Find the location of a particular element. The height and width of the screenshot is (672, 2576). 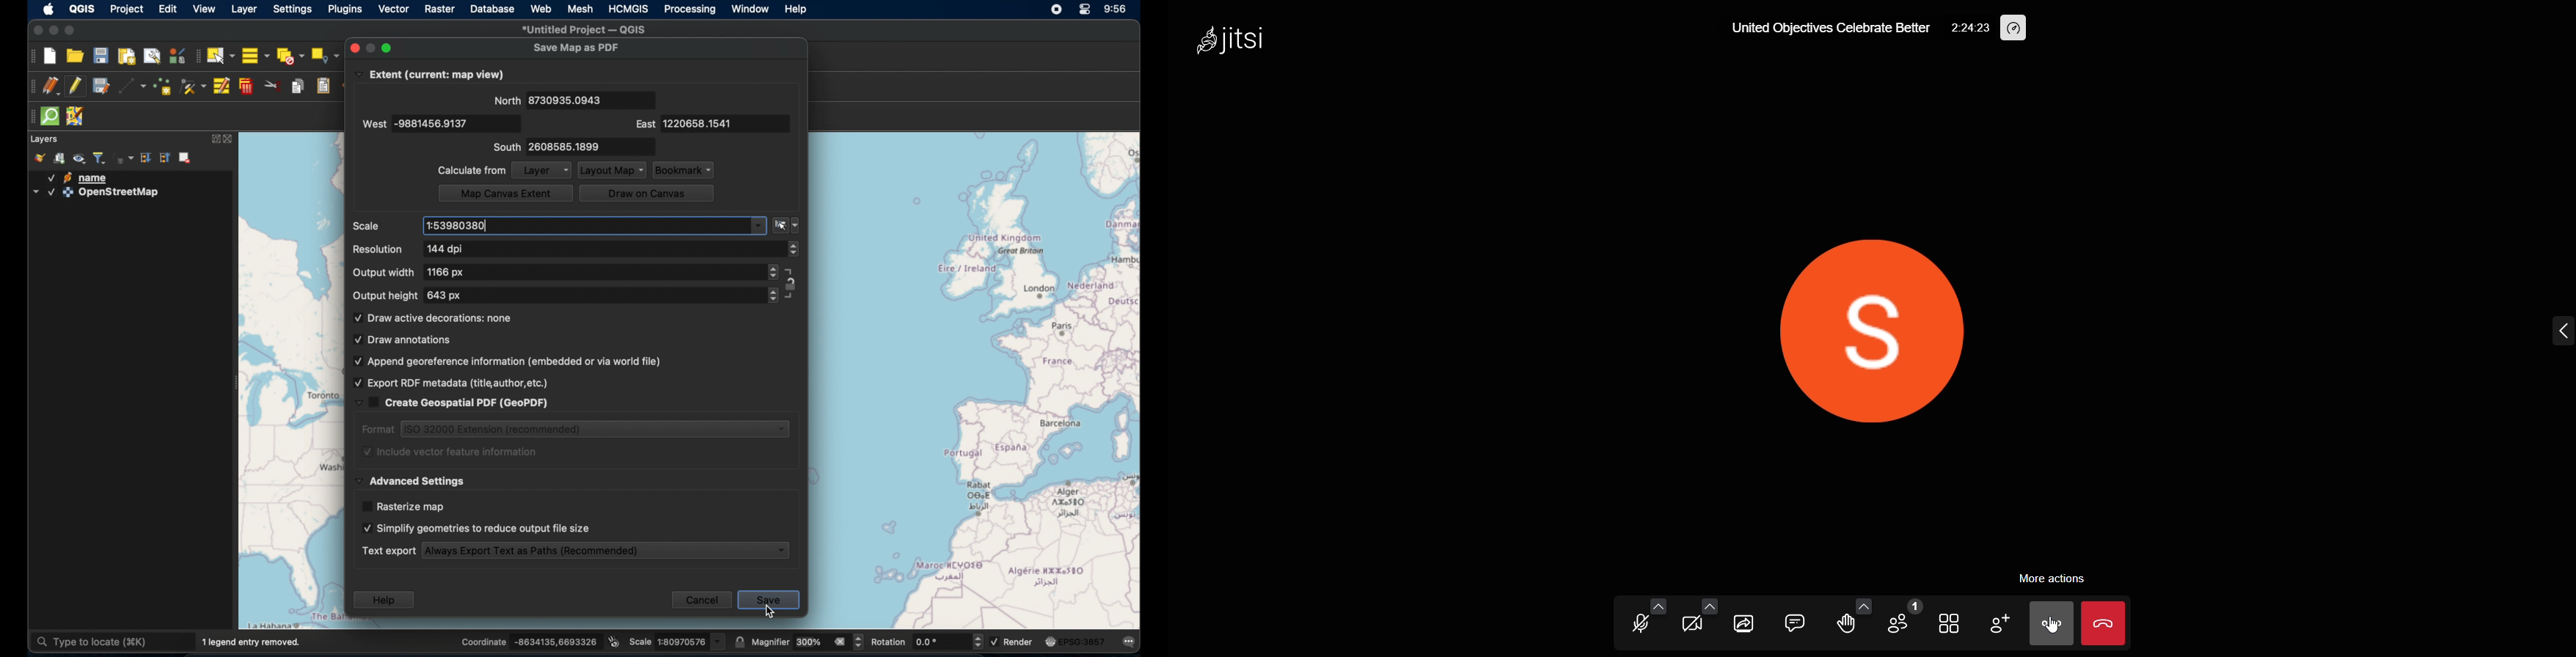

manage map themes is located at coordinates (80, 159).